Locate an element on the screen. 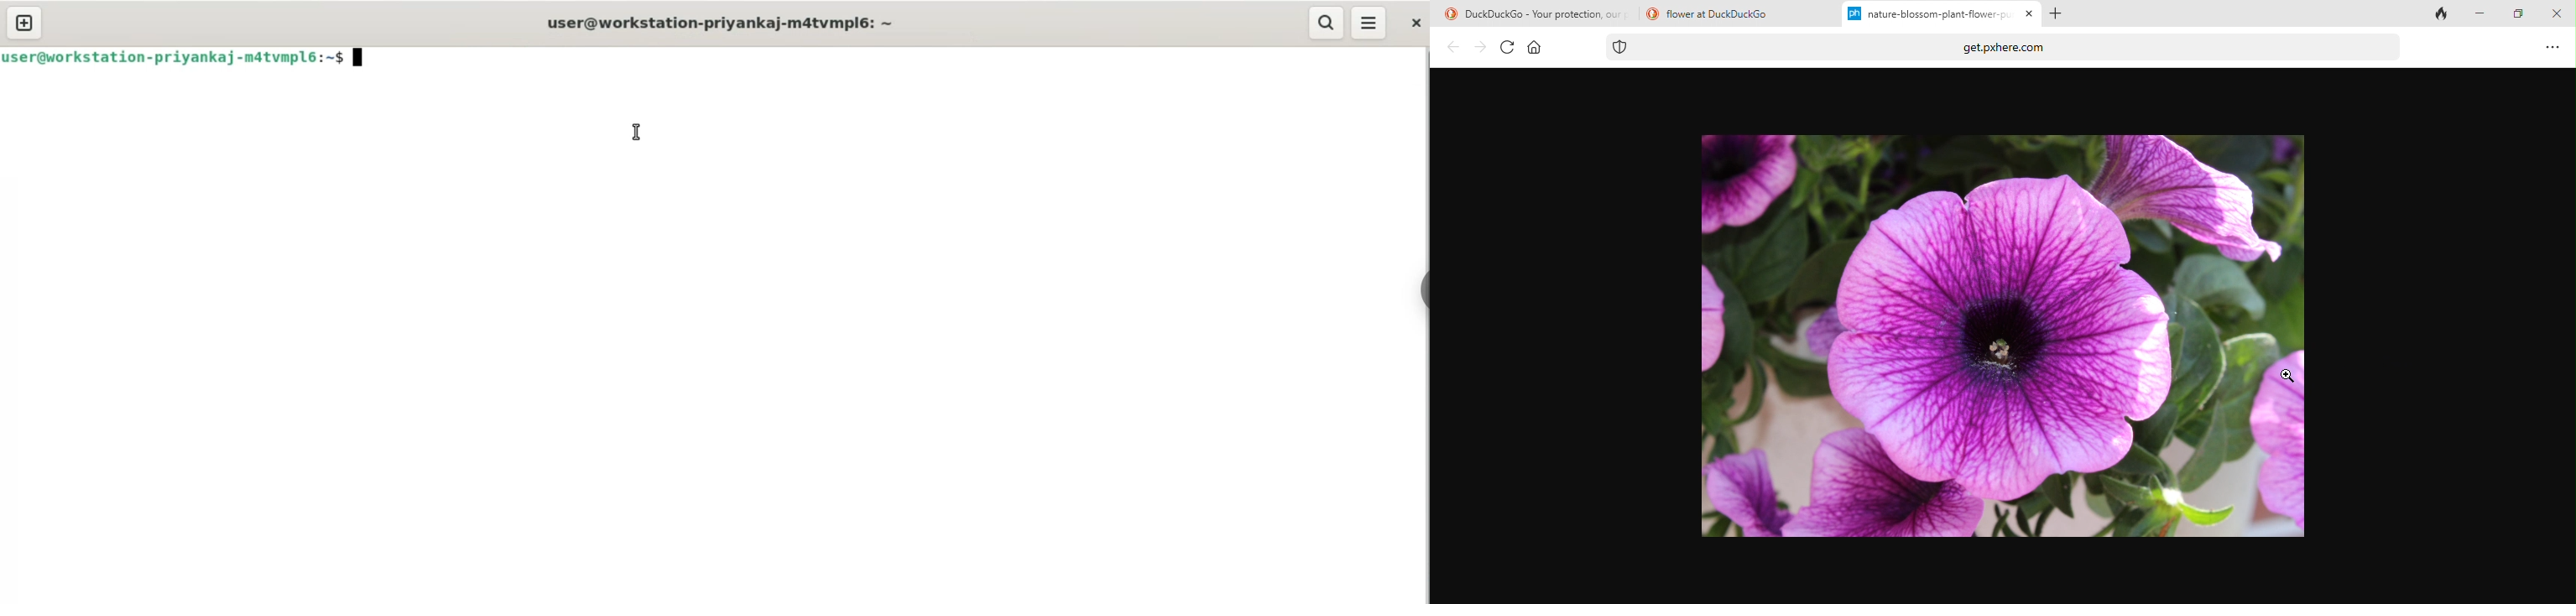 The image size is (2576, 616). close tab and clear data is located at coordinates (2433, 16).